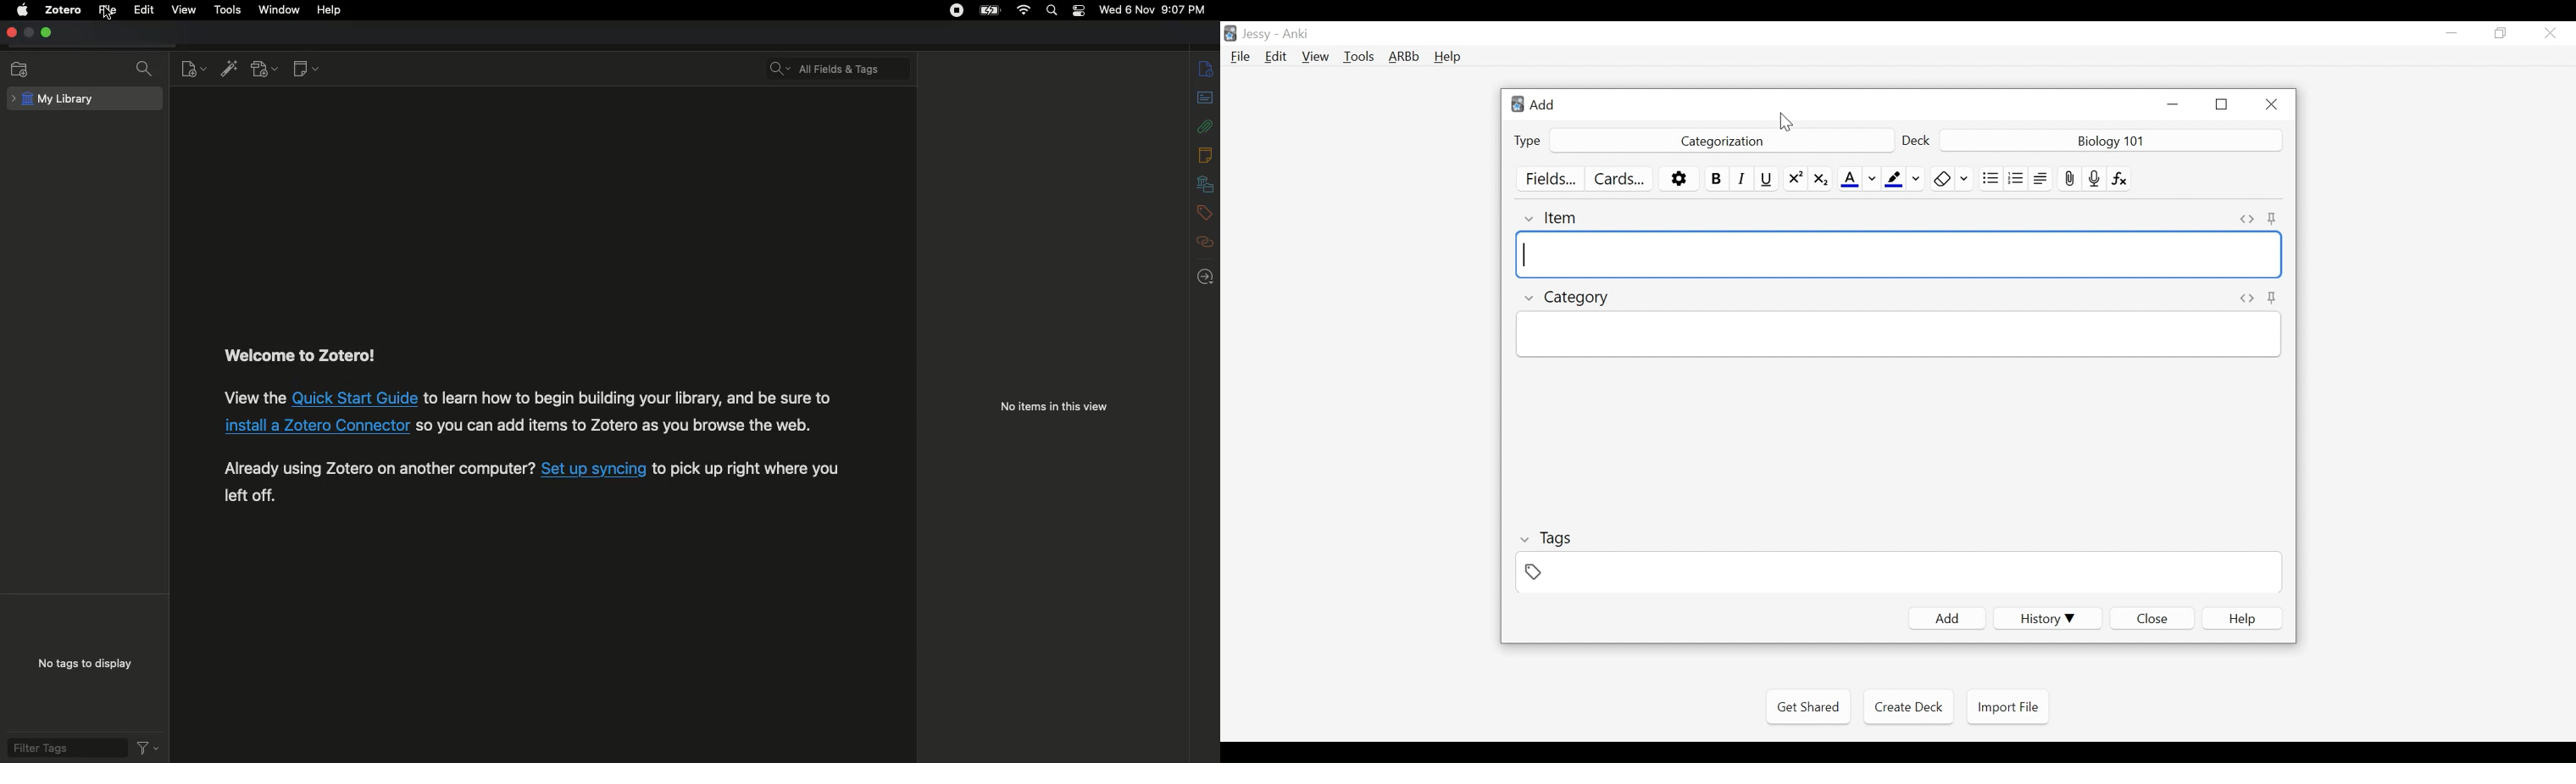 This screenshot has width=2576, height=784. What do you see at coordinates (2041, 179) in the screenshot?
I see `Alignment` at bounding box center [2041, 179].